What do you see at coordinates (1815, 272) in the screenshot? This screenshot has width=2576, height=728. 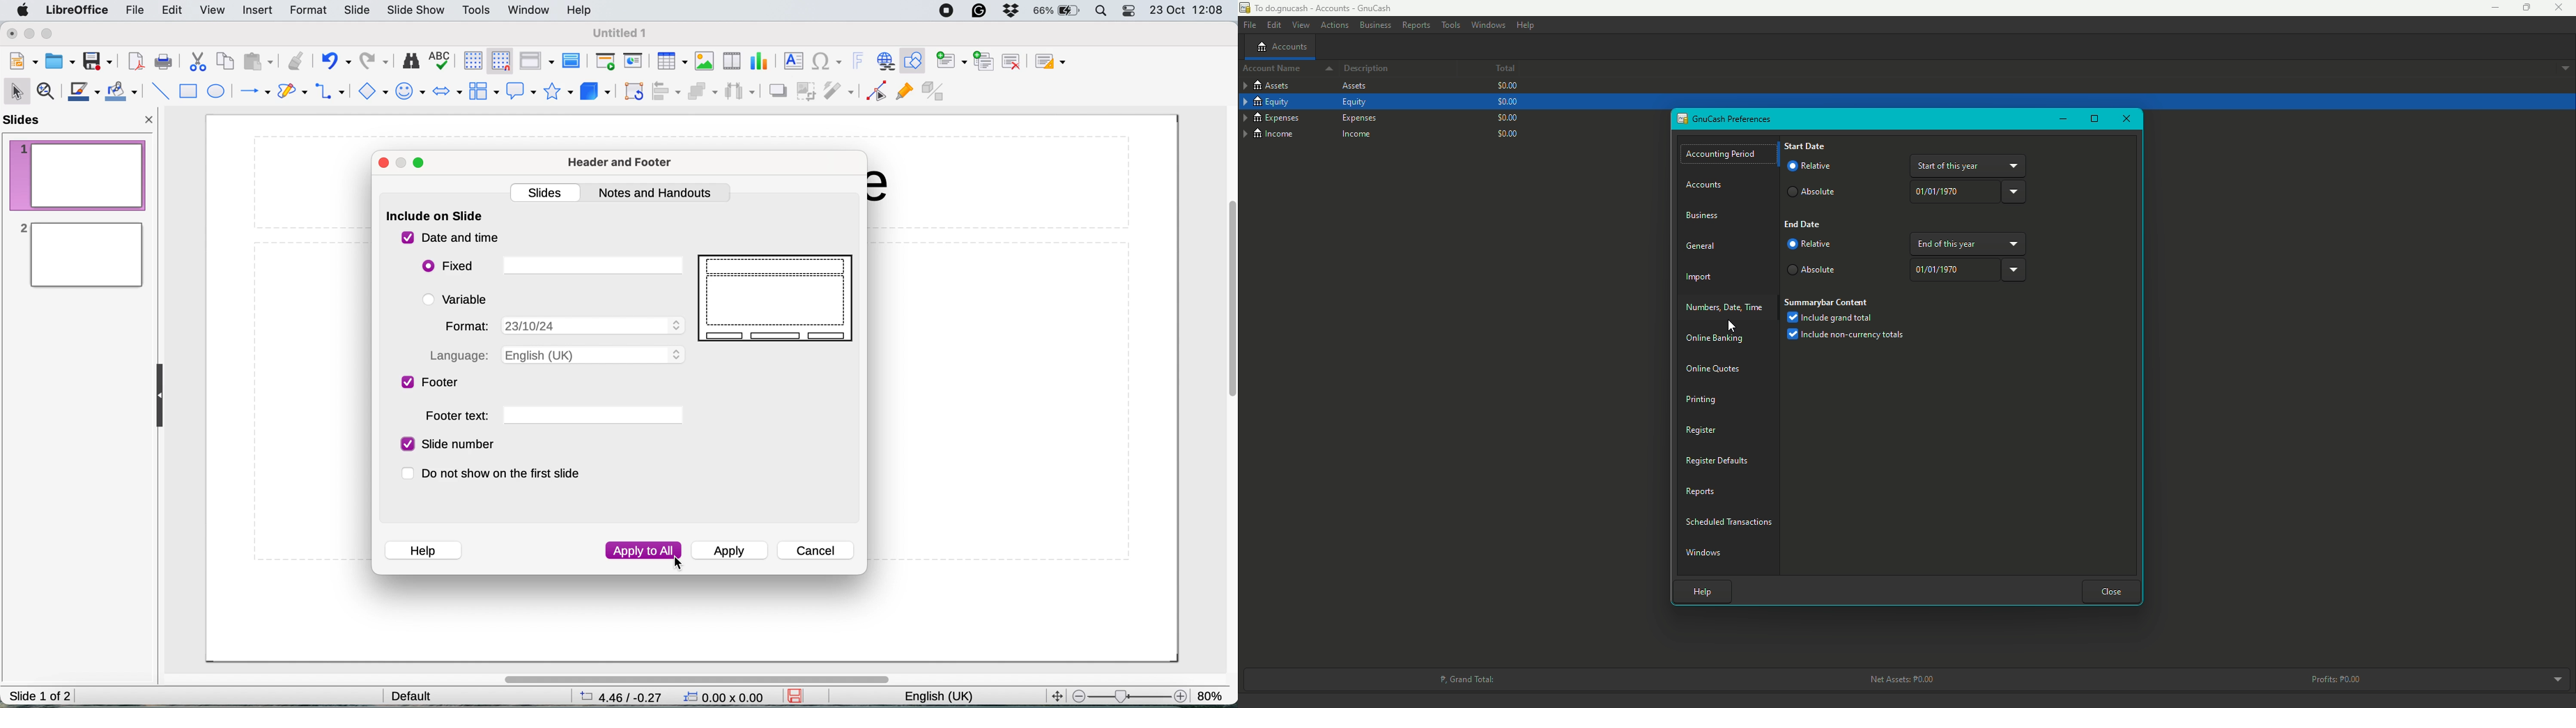 I see `Absolute` at bounding box center [1815, 272].